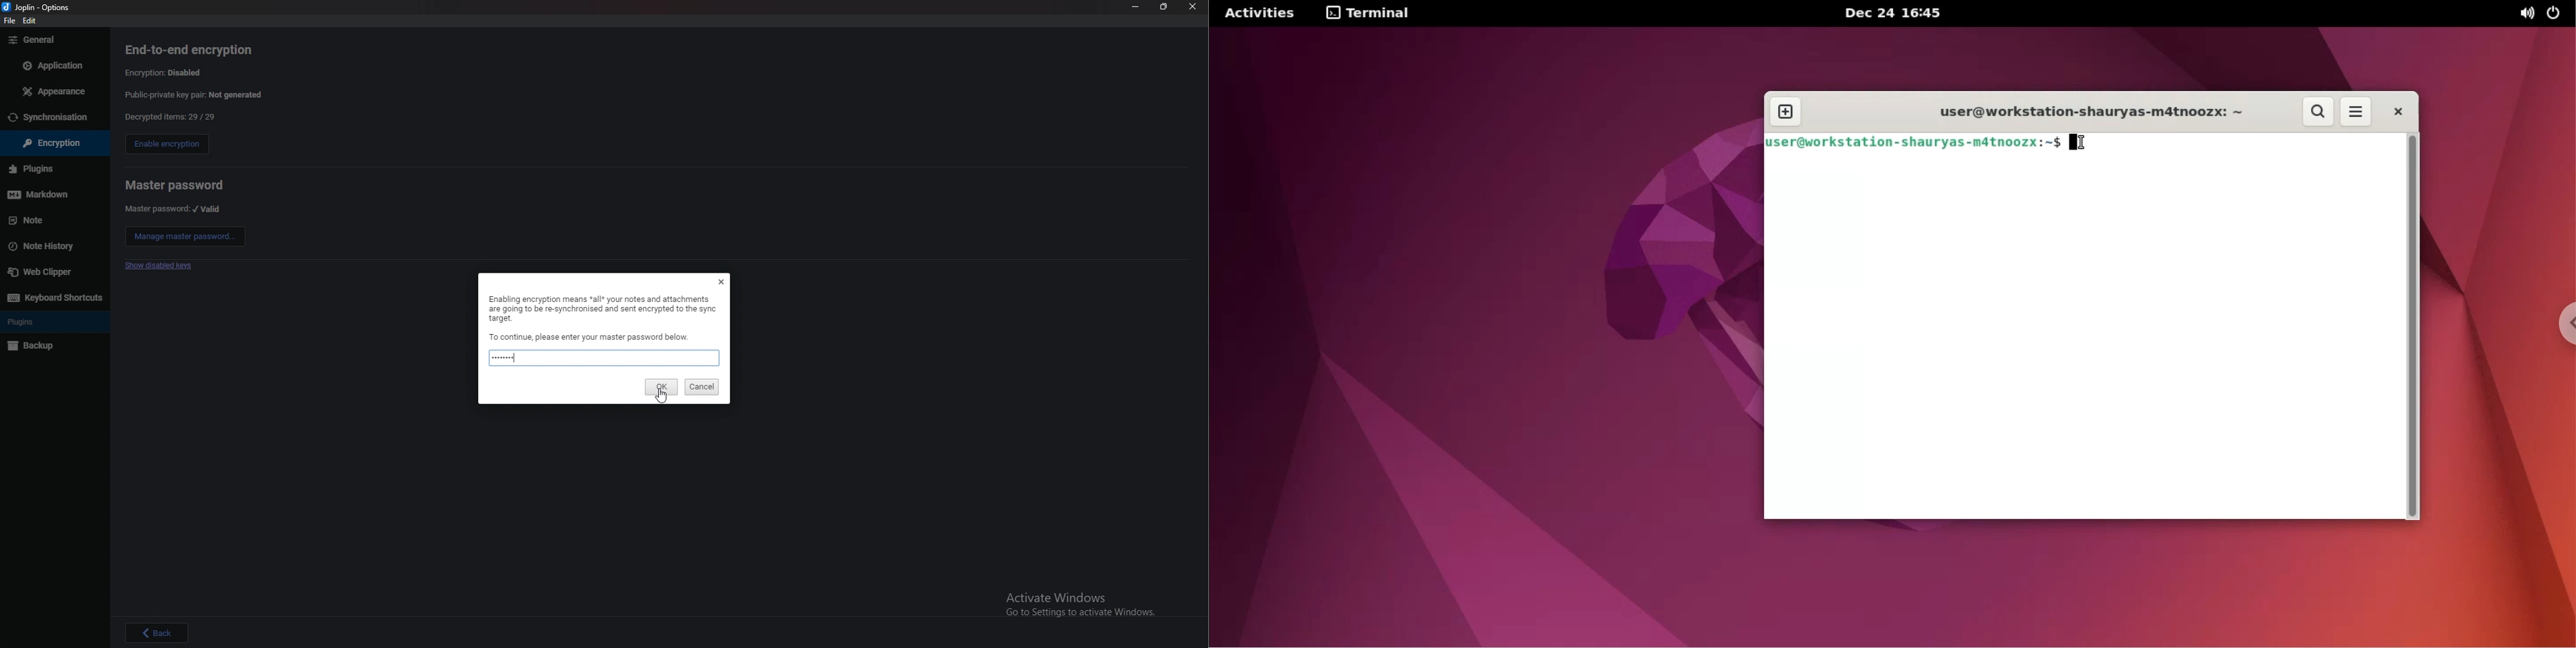 The height and width of the screenshot is (672, 2576). I want to click on , so click(31, 20).